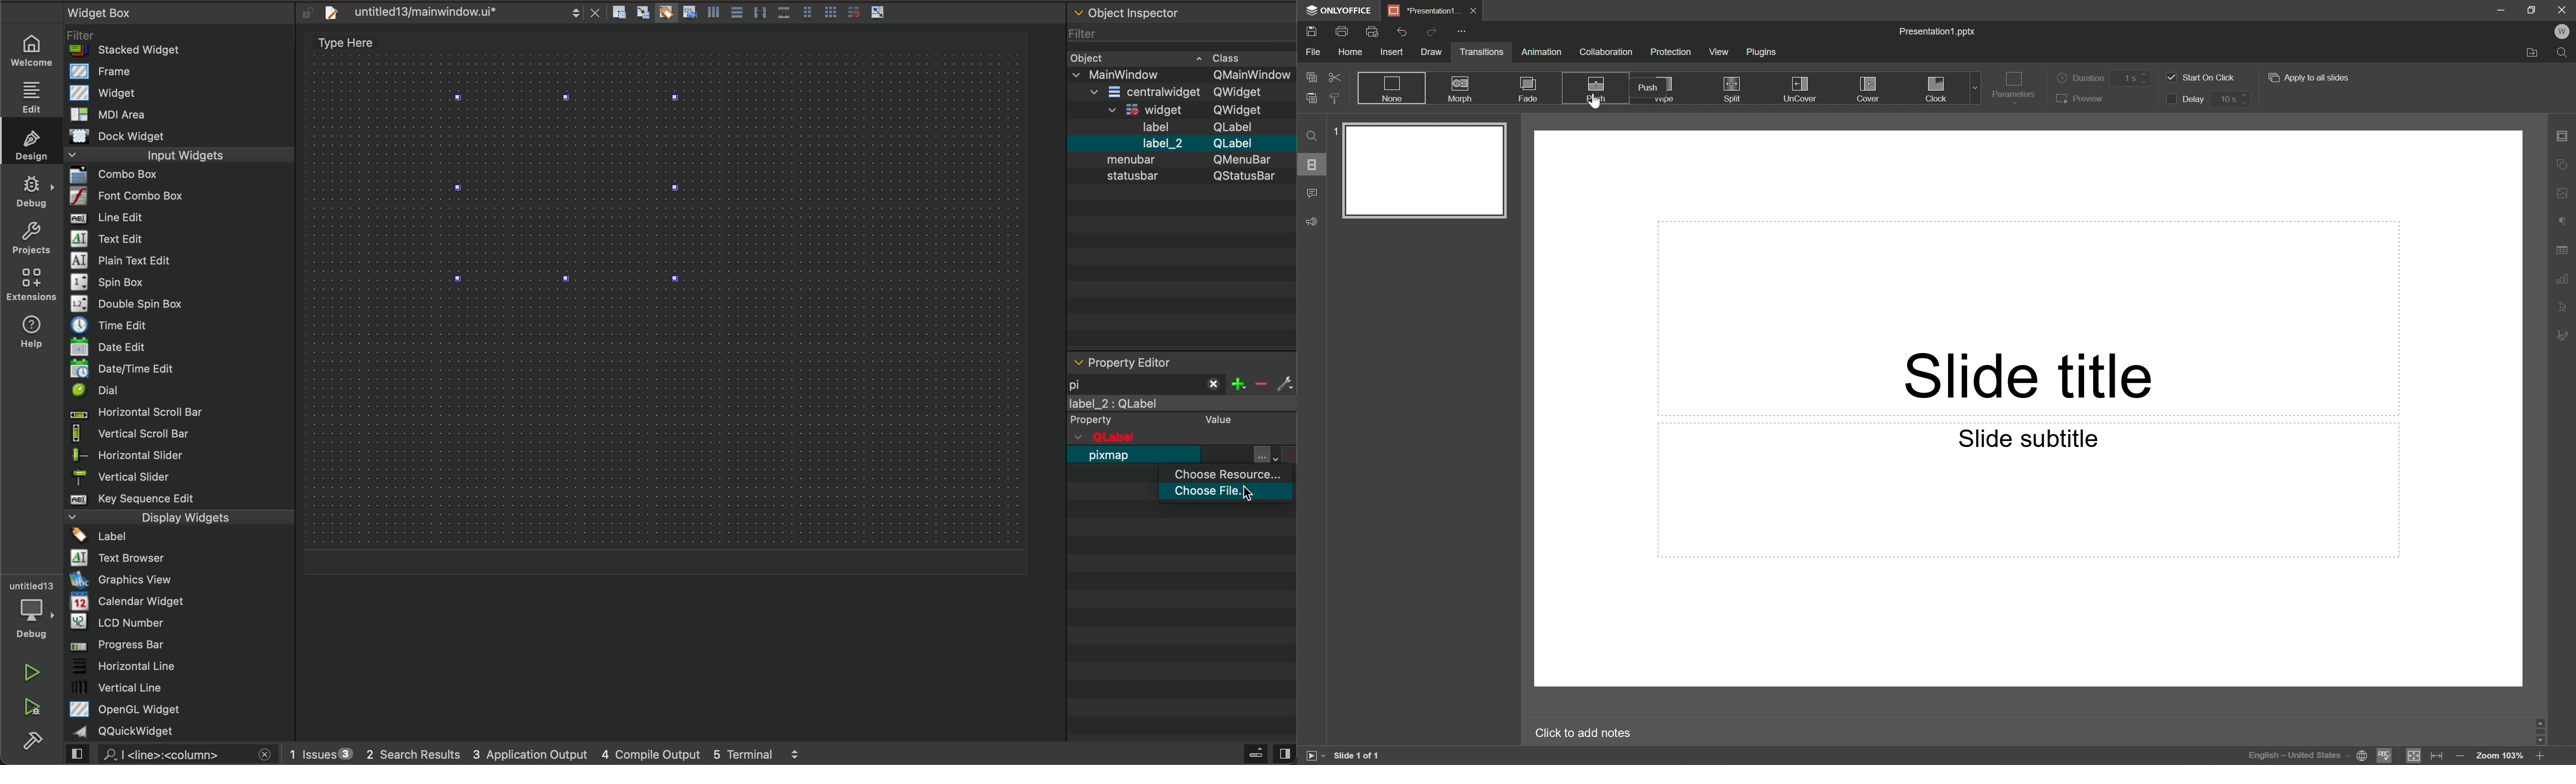 The image size is (2576, 784). What do you see at coordinates (2532, 53) in the screenshot?
I see `Open file location` at bounding box center [2532, 53].